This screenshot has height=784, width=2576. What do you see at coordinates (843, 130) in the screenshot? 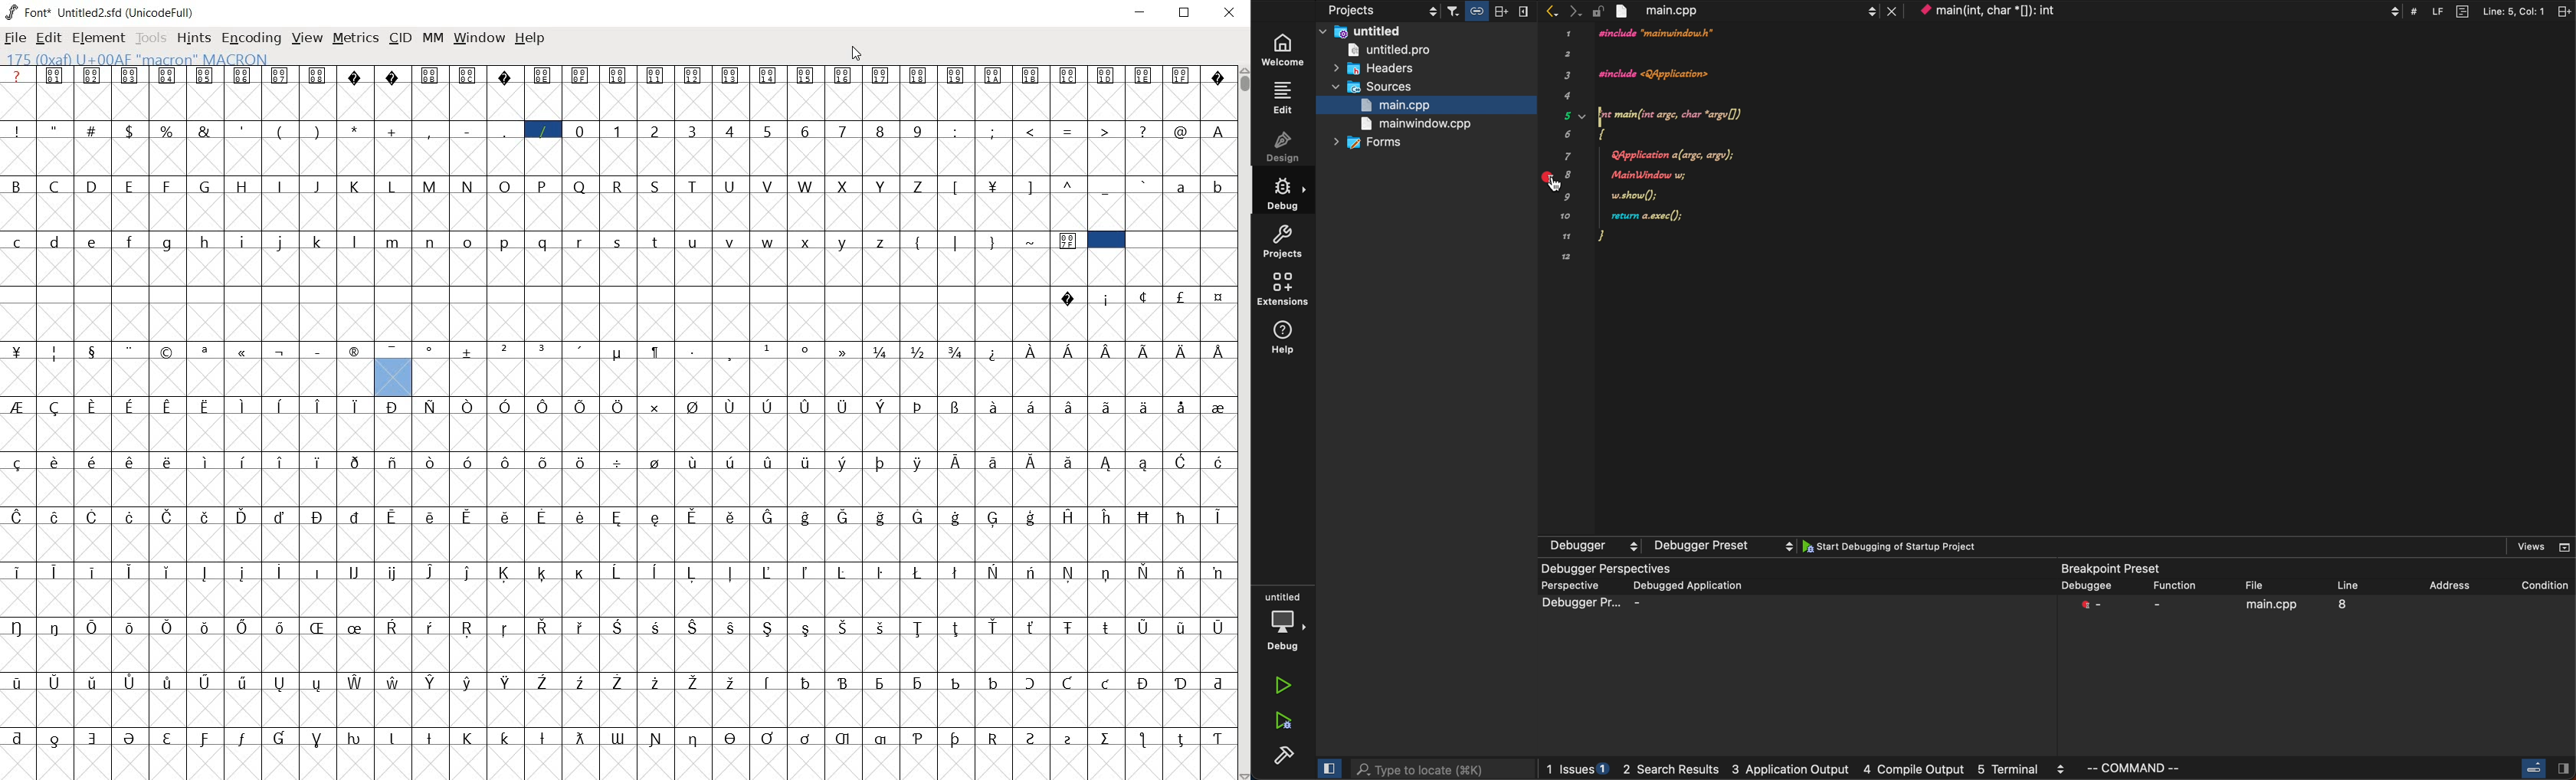
I see `7` at bounding box center [843, 130].